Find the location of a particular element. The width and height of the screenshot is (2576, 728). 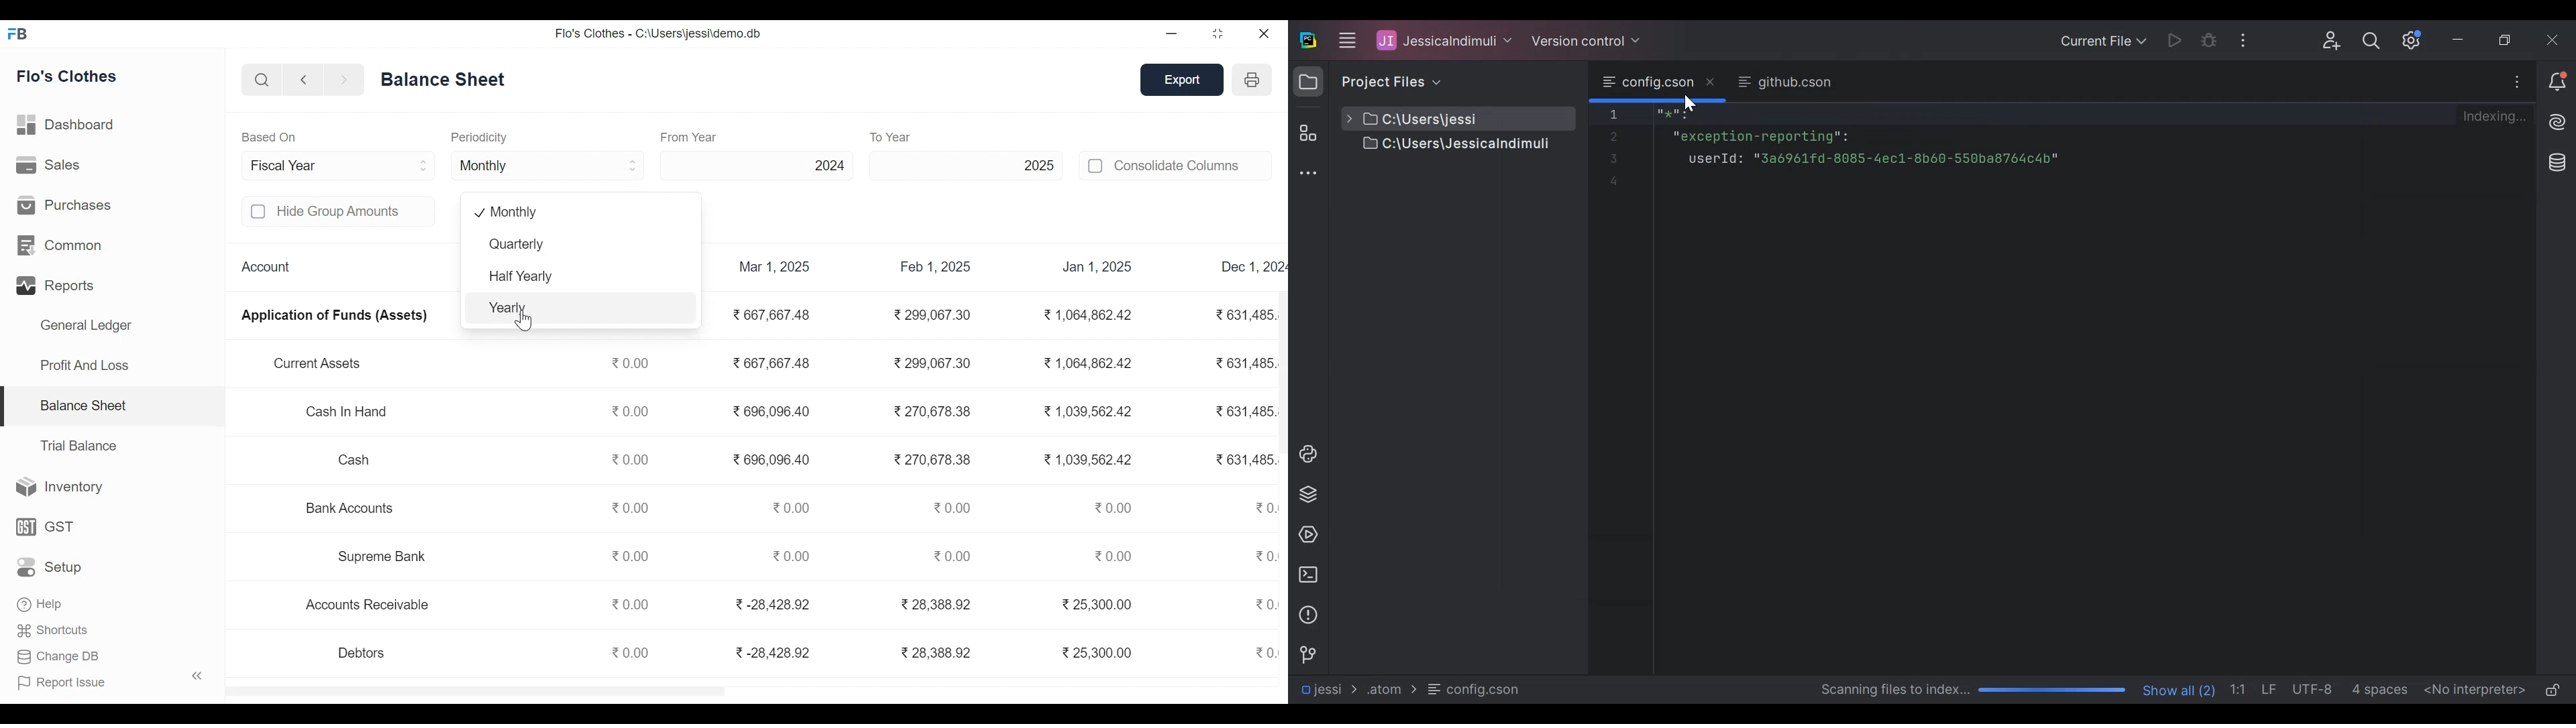

to year is located at coordinates (919, 137).